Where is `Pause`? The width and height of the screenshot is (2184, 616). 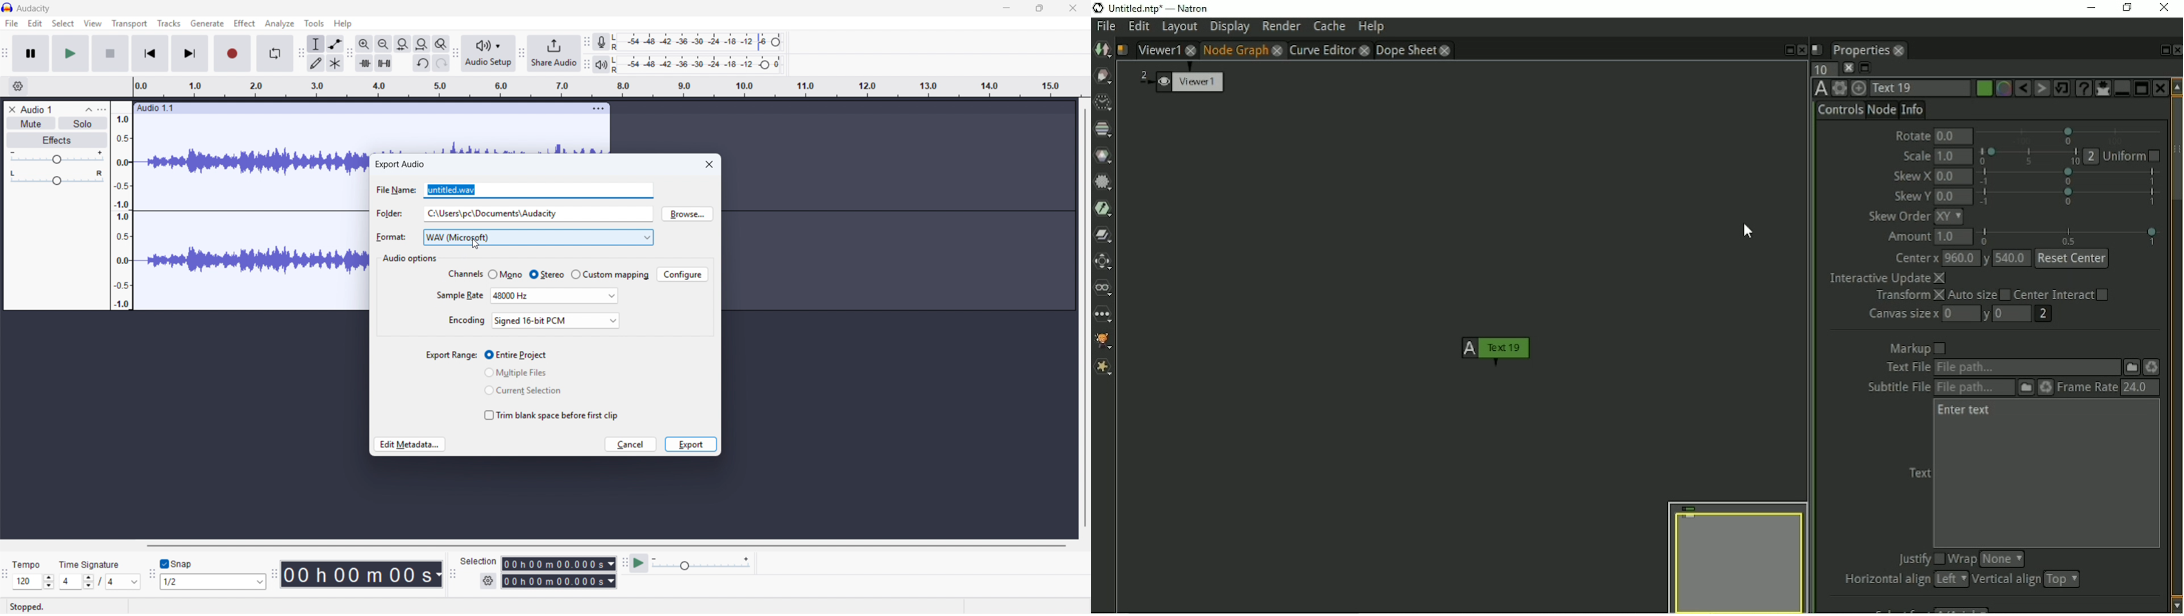
Pause is located at coordinates (31, 53).